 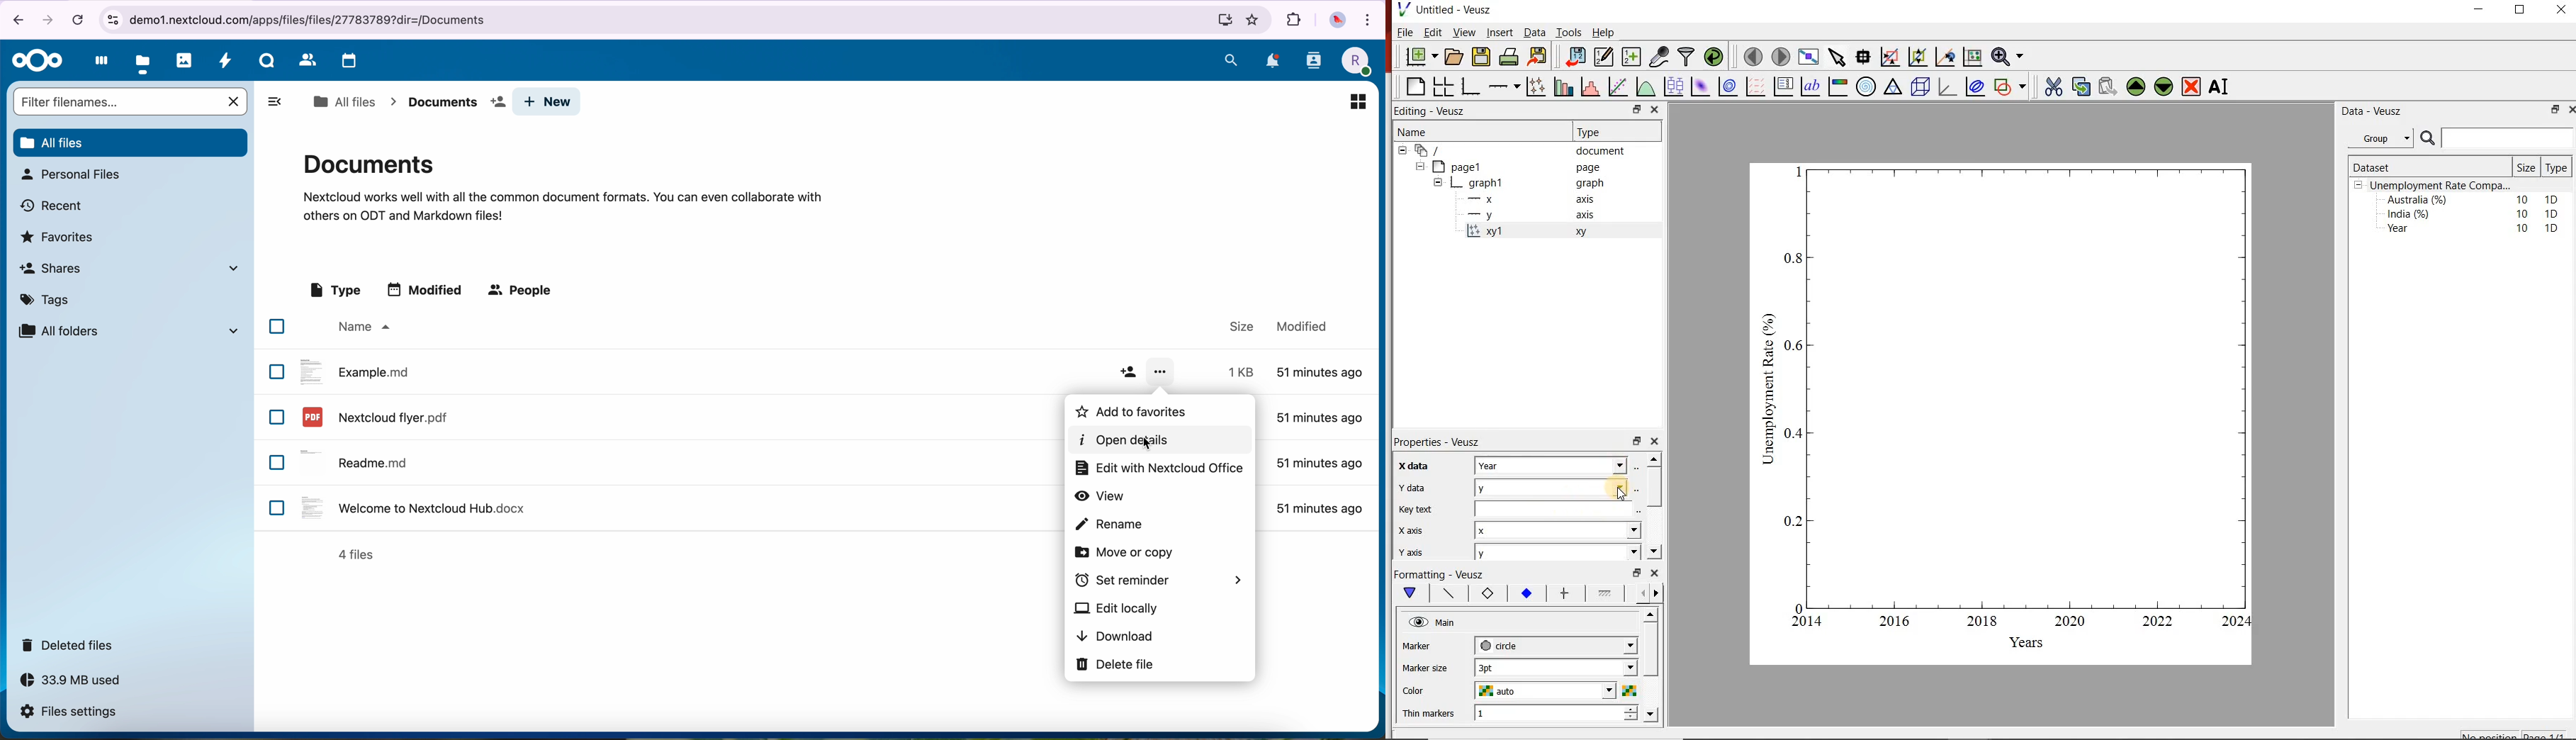 I want to click on main, so click(x=1413, y=593).